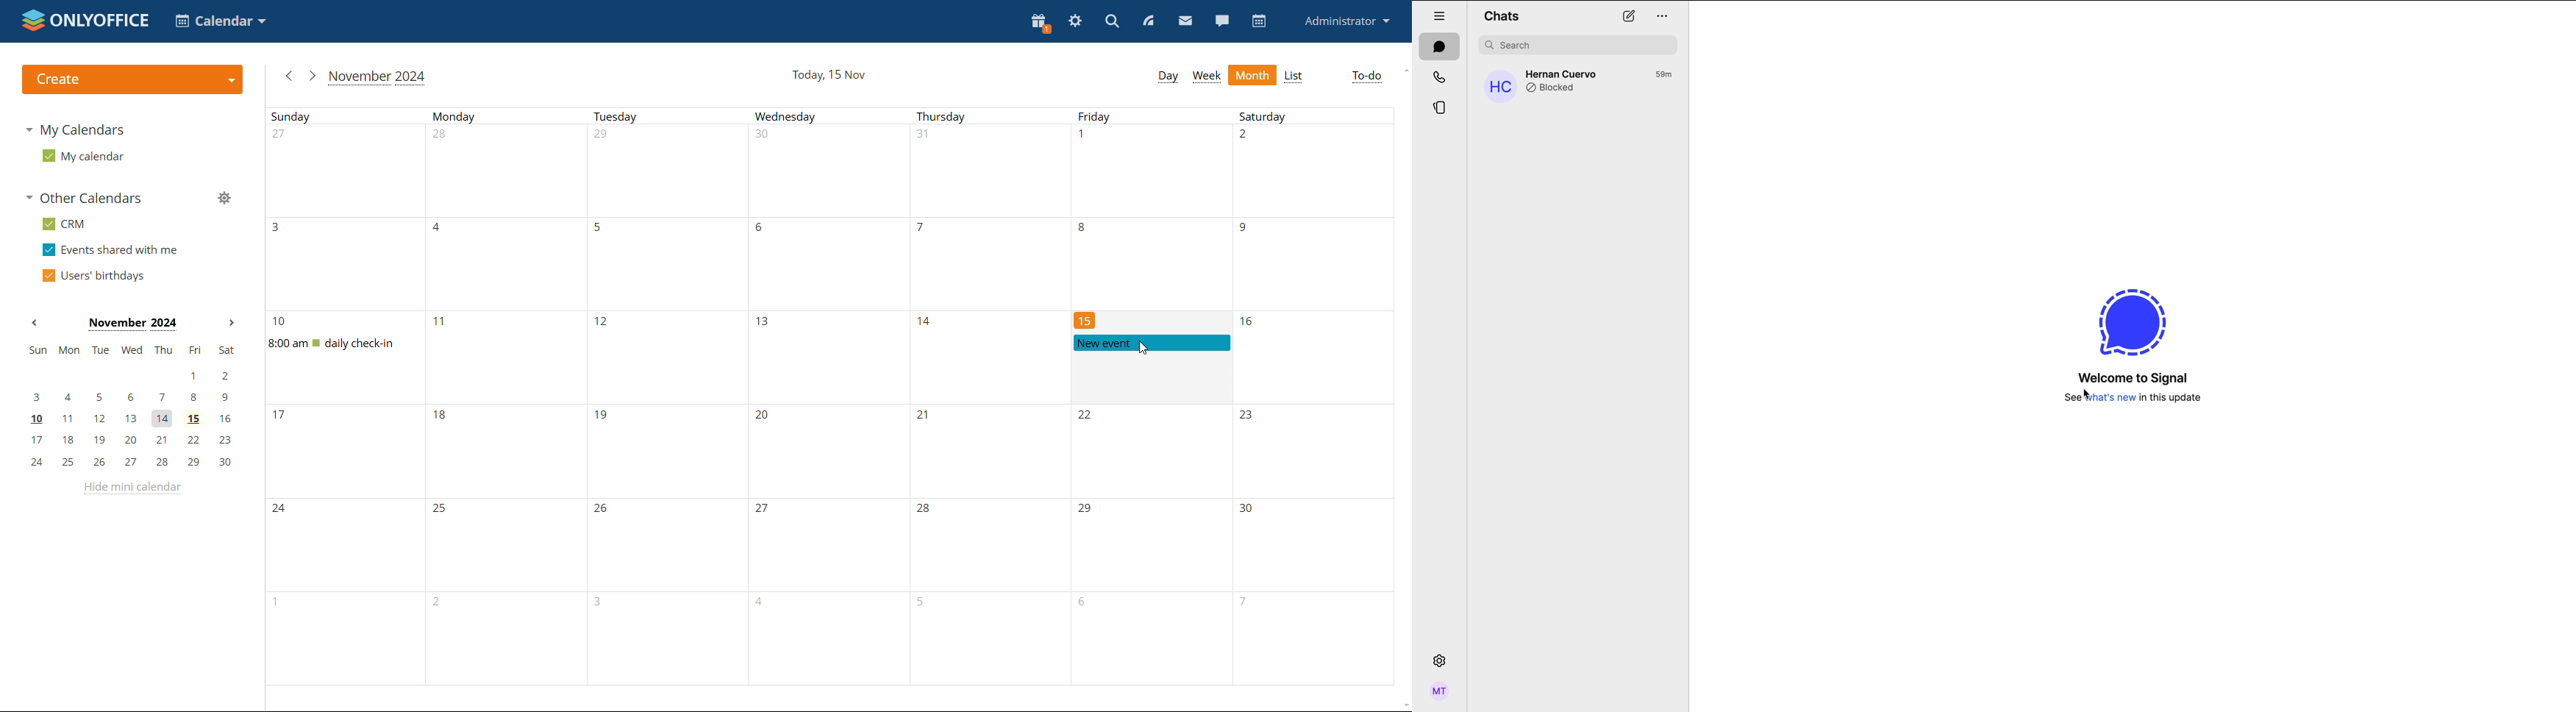  What do you see at coordinates (1661, 17) in the screenshot?
I see `options` at bounding box center [1661, 17].